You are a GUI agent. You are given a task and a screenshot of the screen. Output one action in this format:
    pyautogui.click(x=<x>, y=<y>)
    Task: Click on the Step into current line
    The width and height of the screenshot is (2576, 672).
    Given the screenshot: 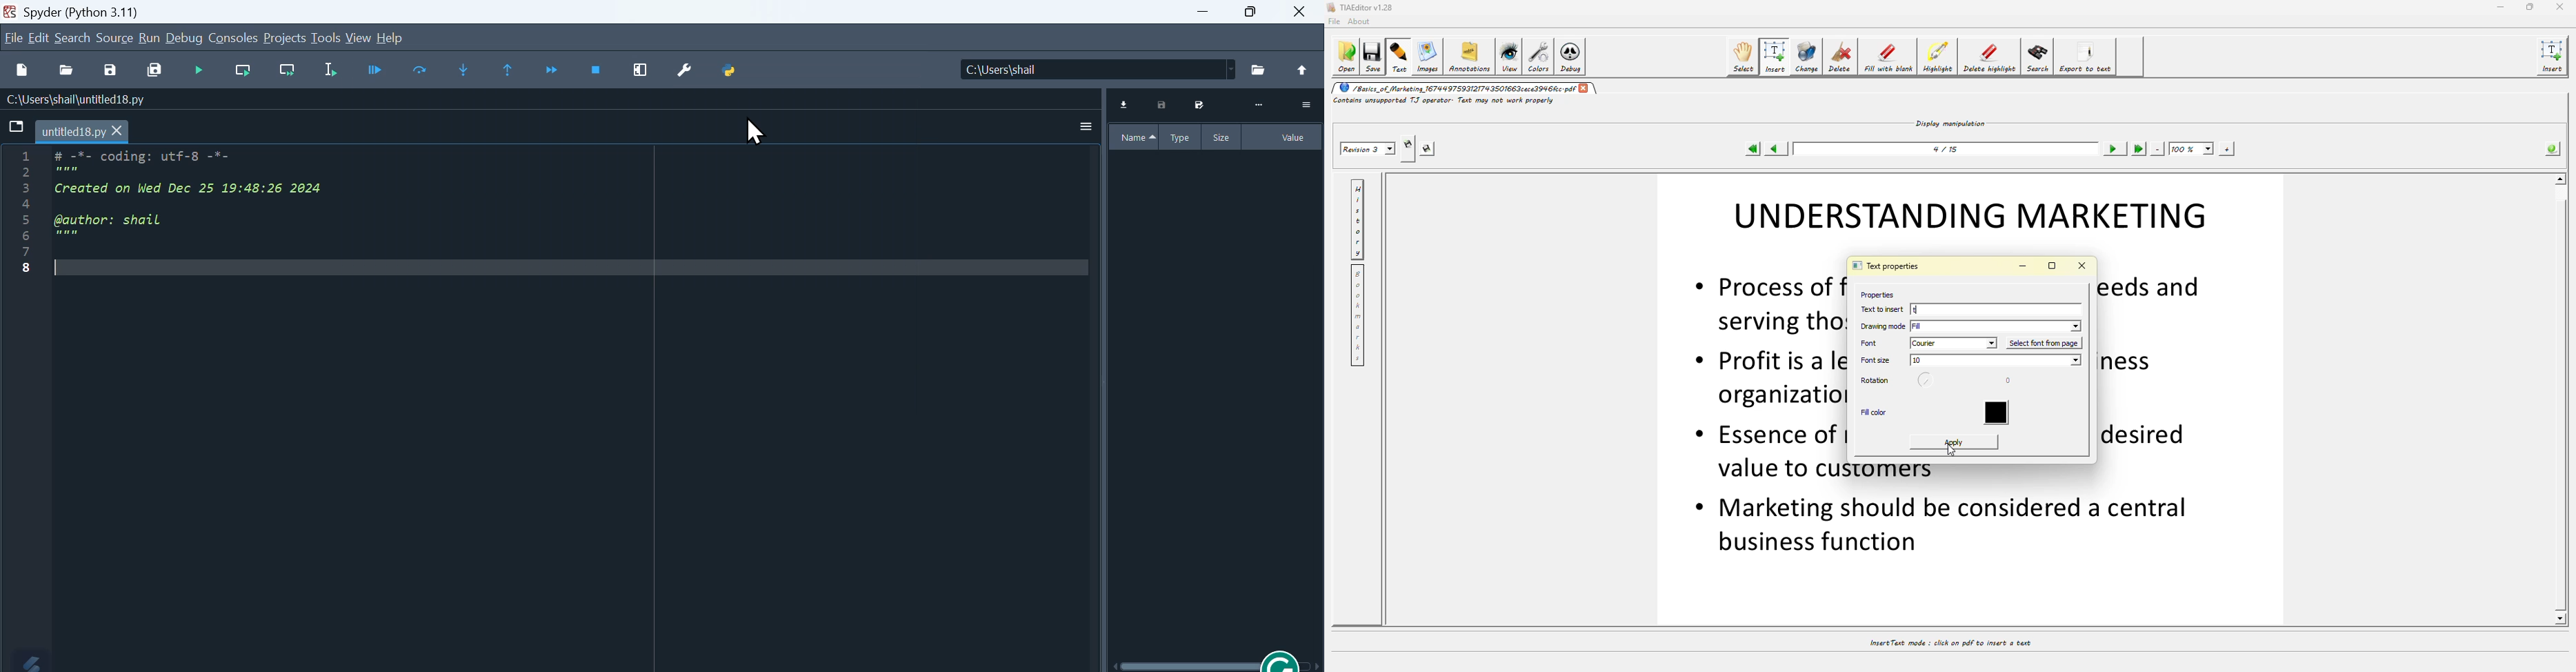 What is the action you would take?
    pyautogui.click(x=418, y=71)
    